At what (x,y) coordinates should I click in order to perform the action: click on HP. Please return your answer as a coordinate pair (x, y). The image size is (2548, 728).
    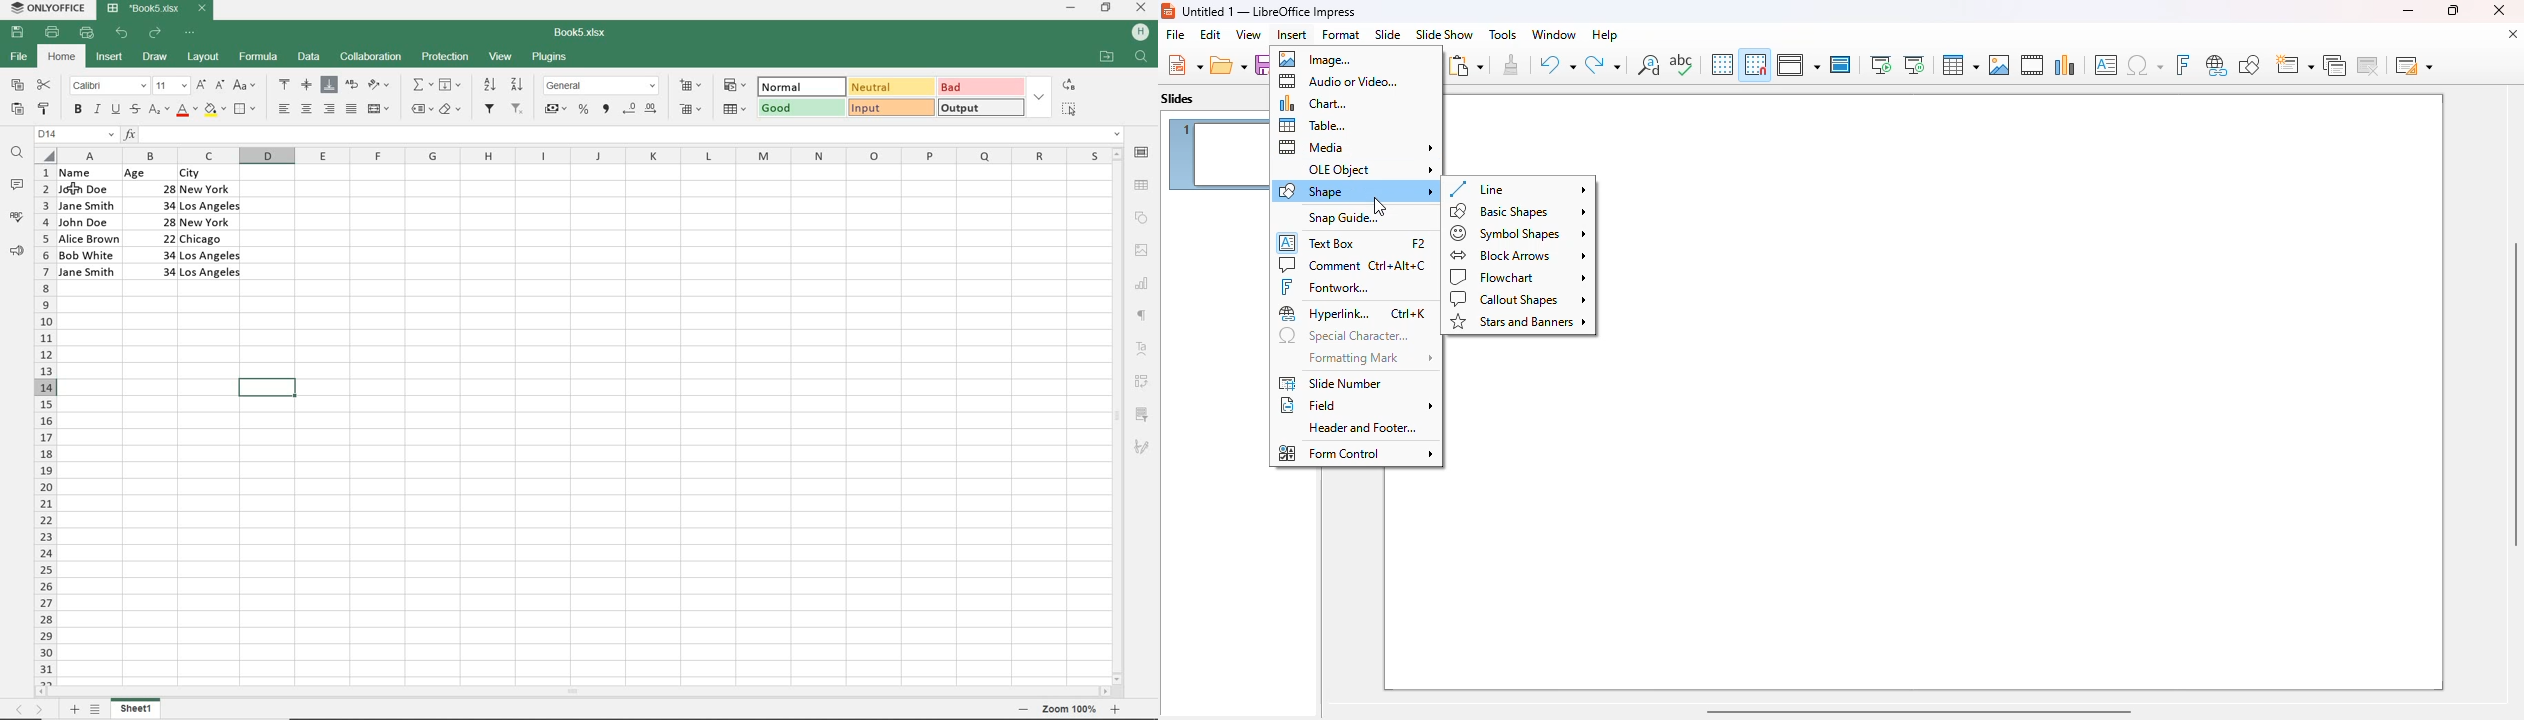
    Looking at the image, I should click on (1141, 33).